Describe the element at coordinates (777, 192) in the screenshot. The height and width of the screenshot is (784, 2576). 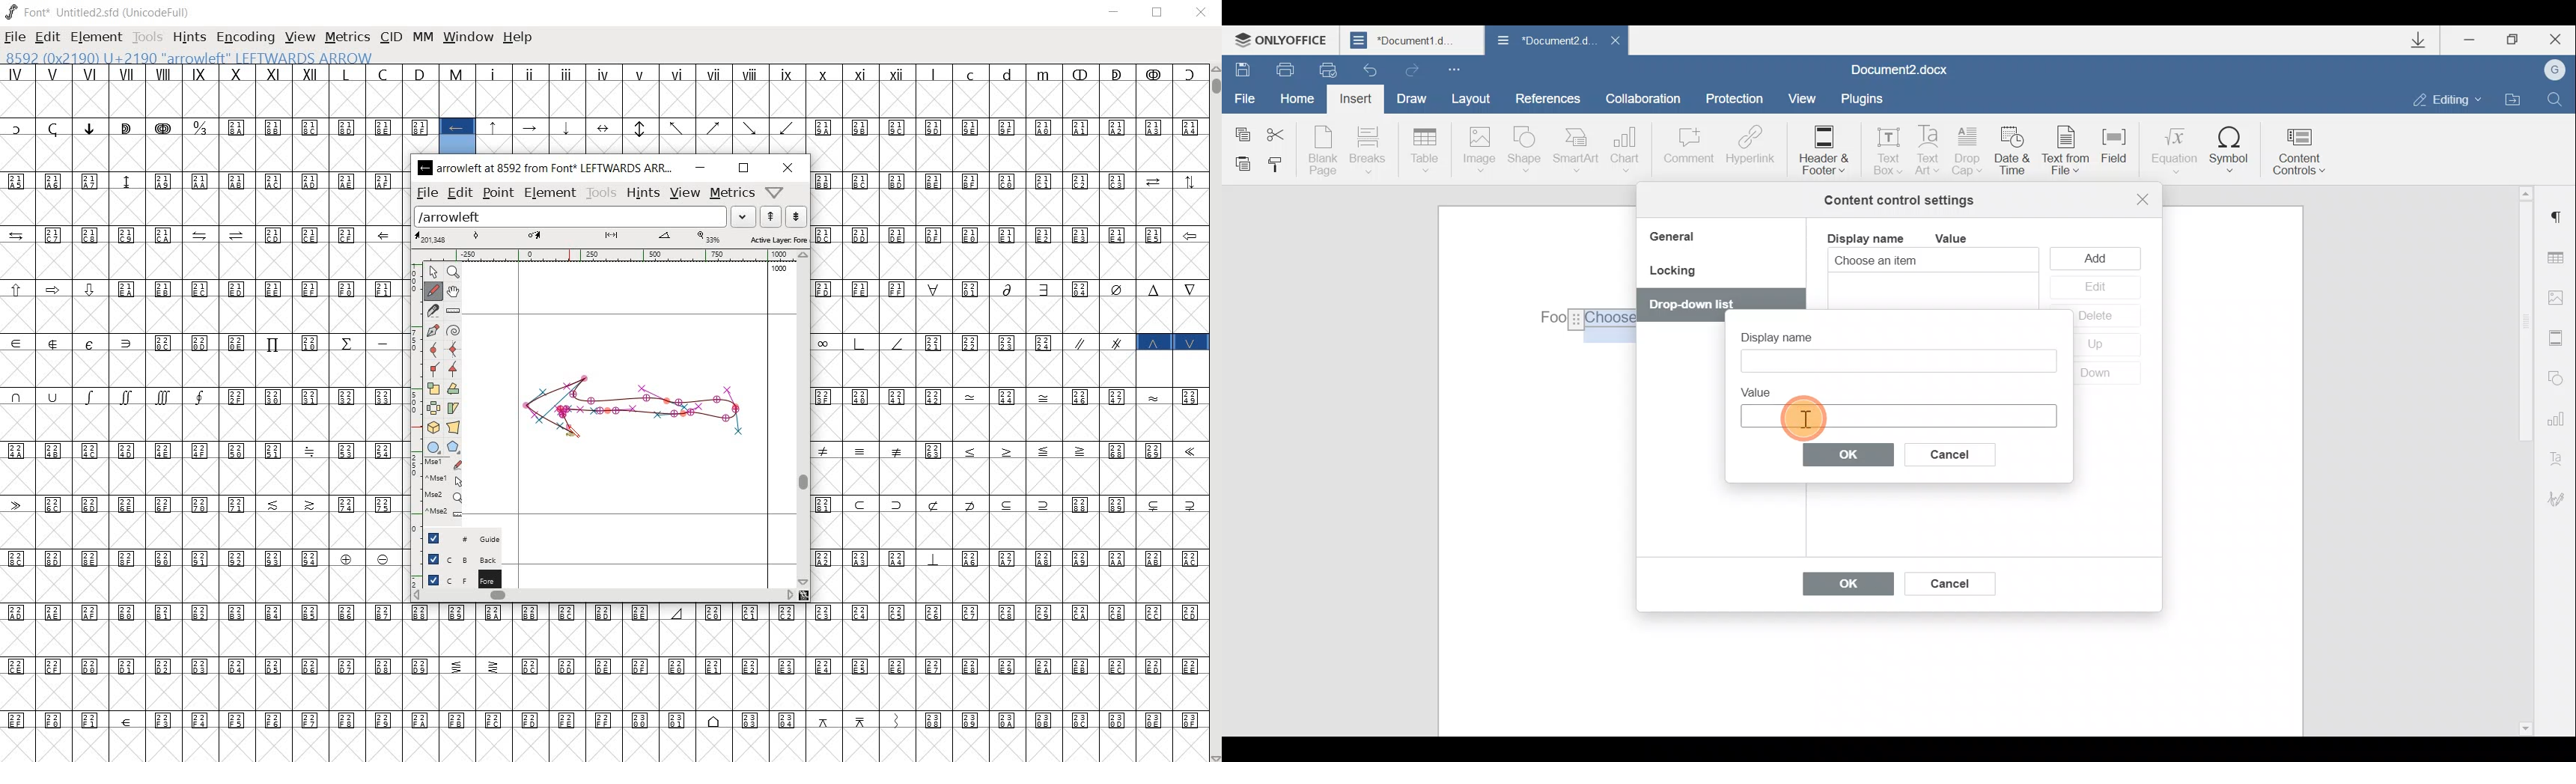
I see `Help/Window` at that location.